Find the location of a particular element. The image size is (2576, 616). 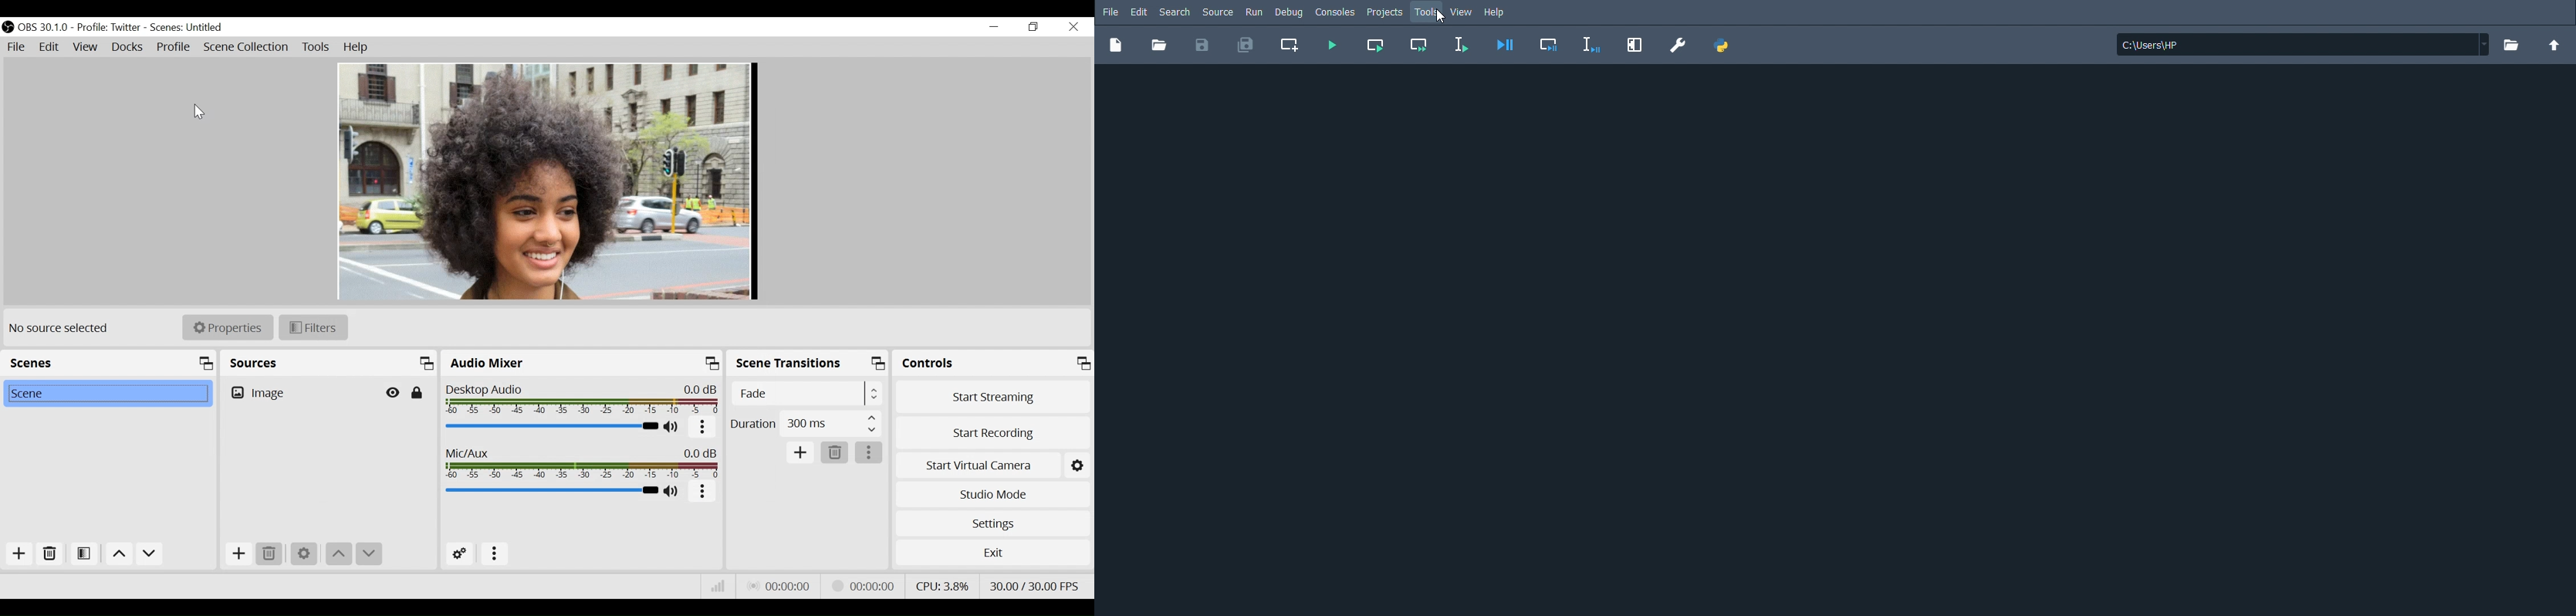

Scene Transitions is located at coordinates (809, 364).